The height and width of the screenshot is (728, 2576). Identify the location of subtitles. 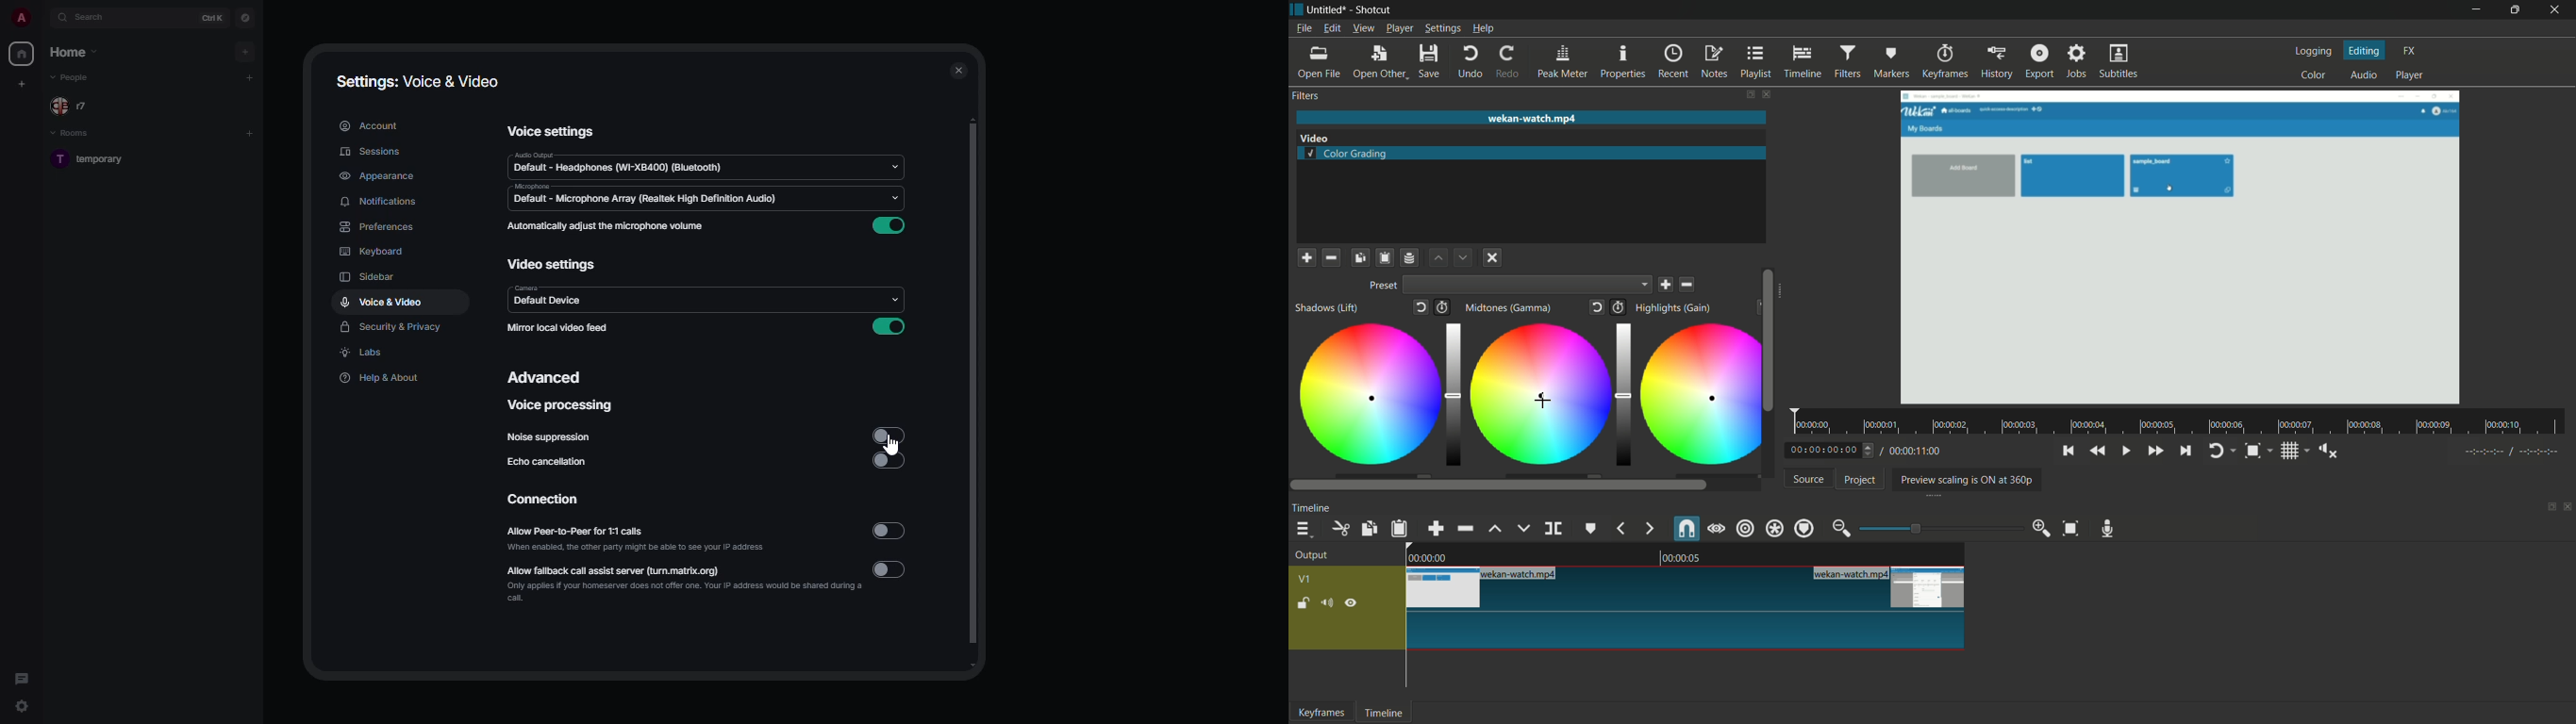
(2120, 61).